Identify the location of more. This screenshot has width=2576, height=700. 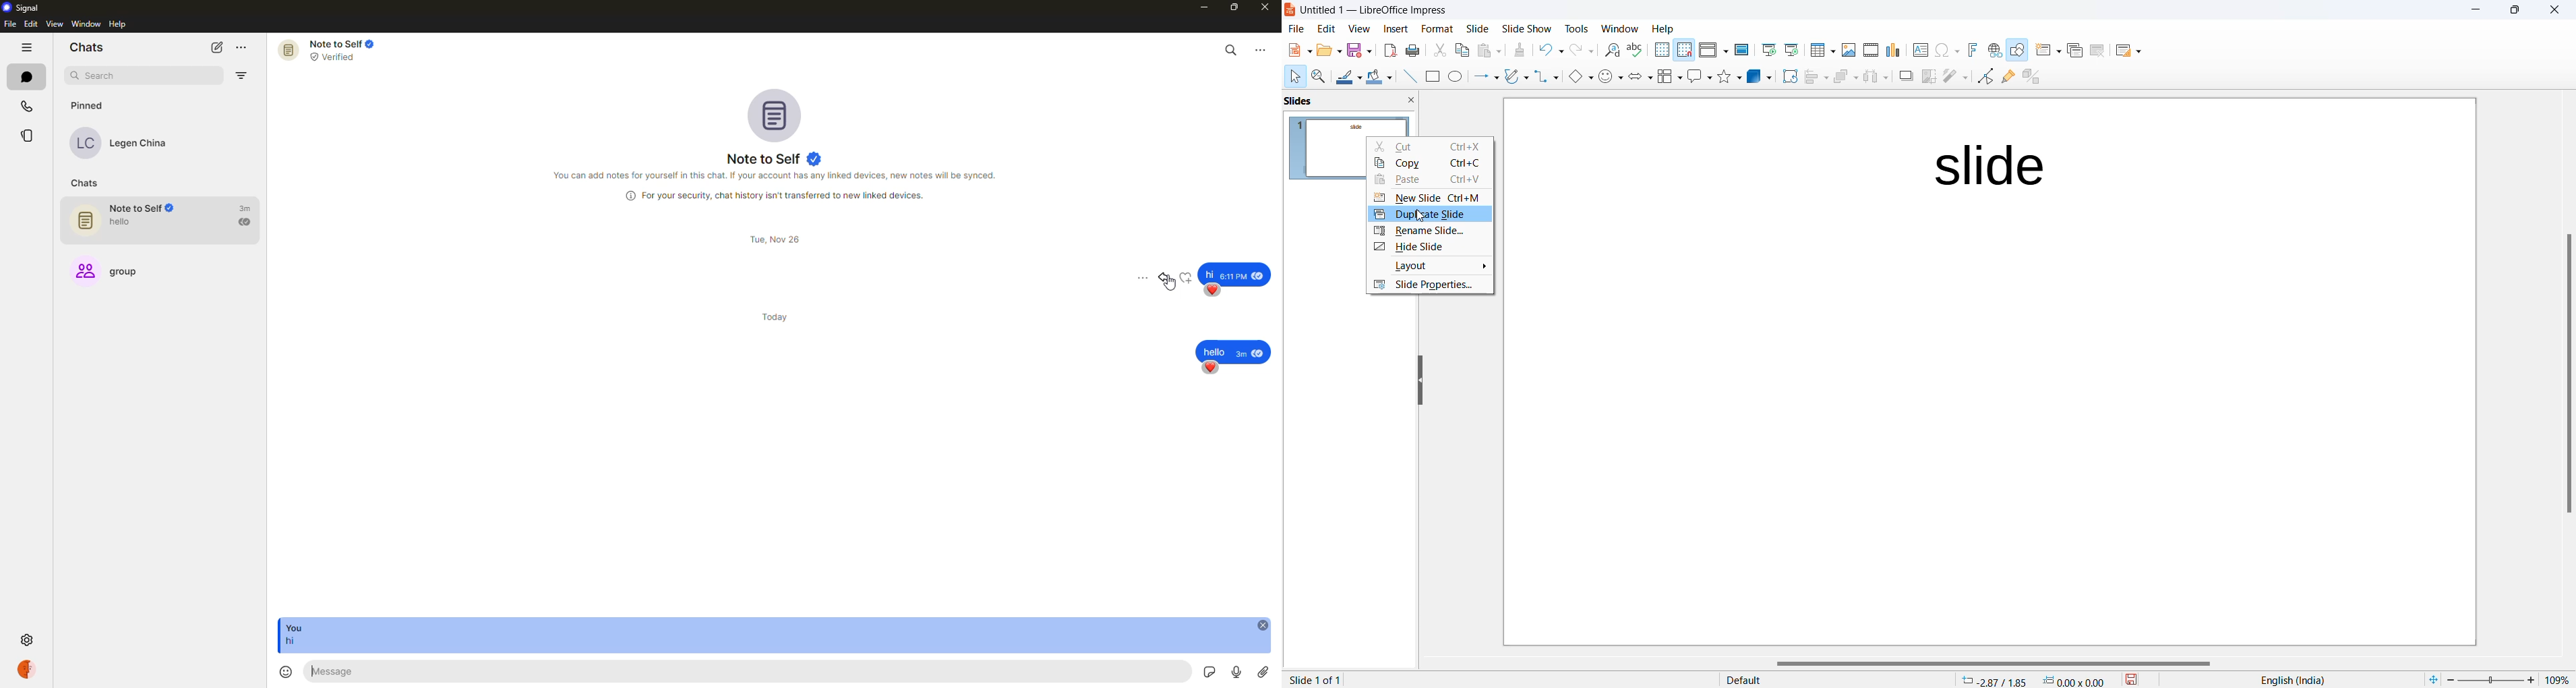
(245, 47).